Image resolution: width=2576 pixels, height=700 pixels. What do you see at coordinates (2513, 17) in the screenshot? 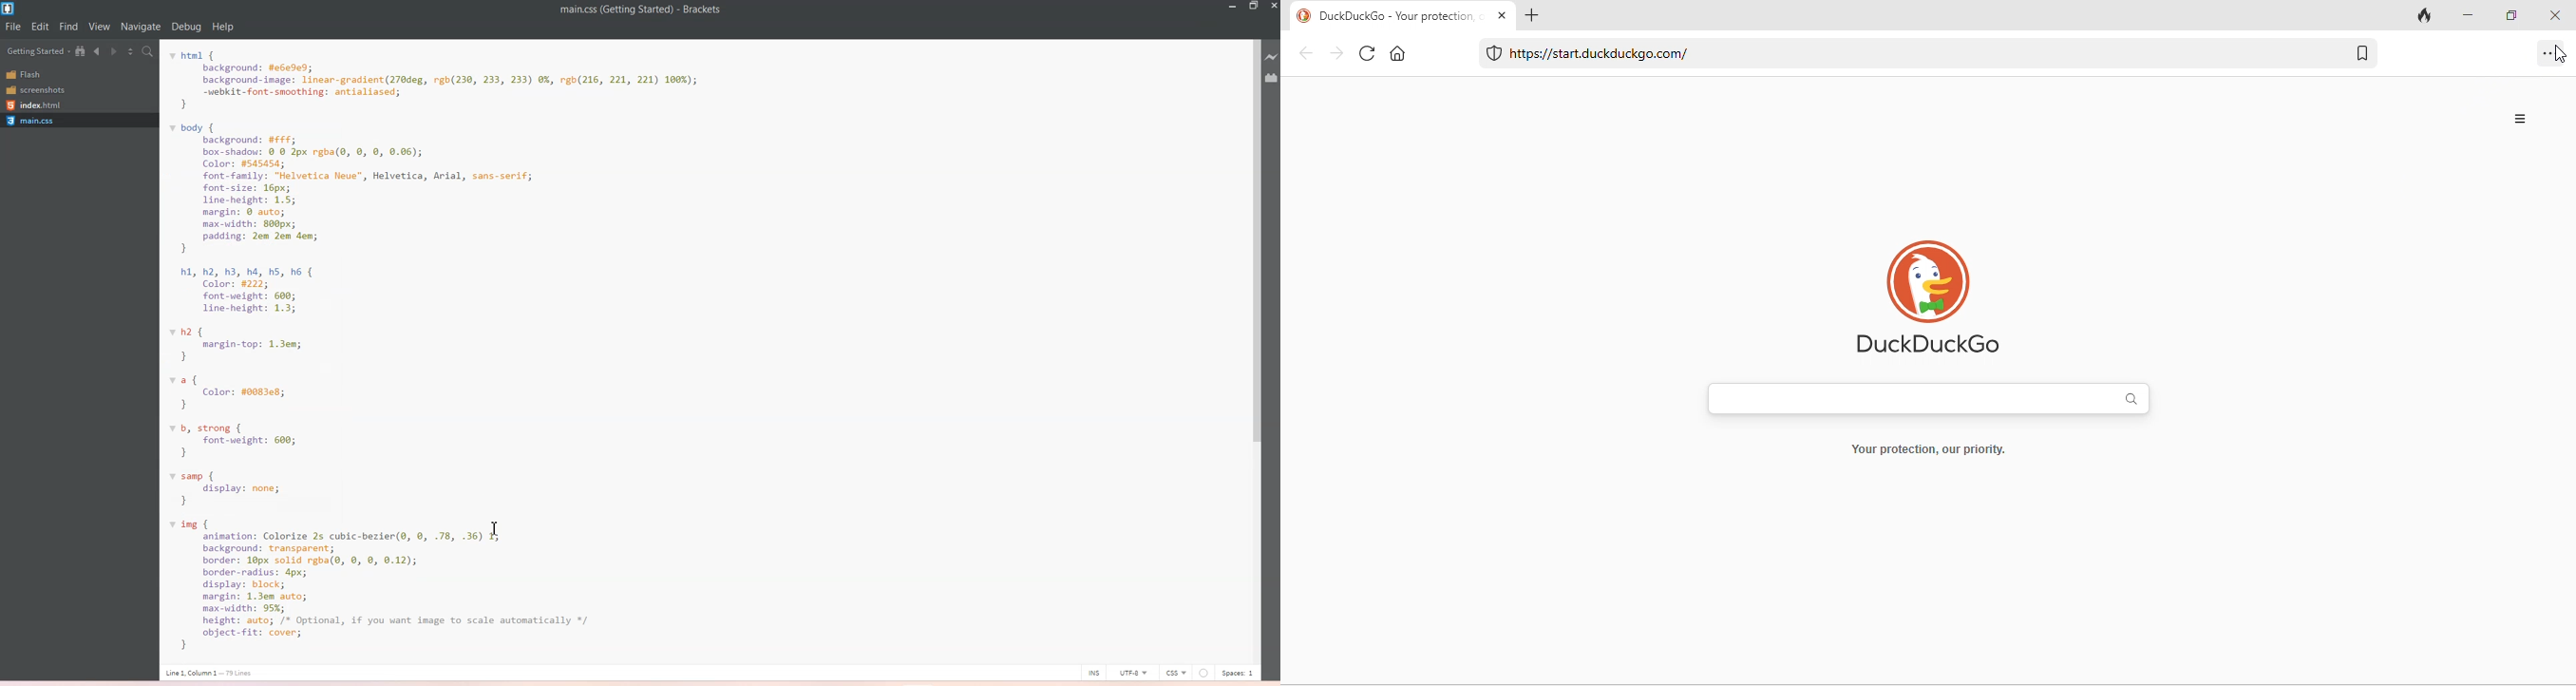
I see `maximize` at bounding box center [2513, 17].